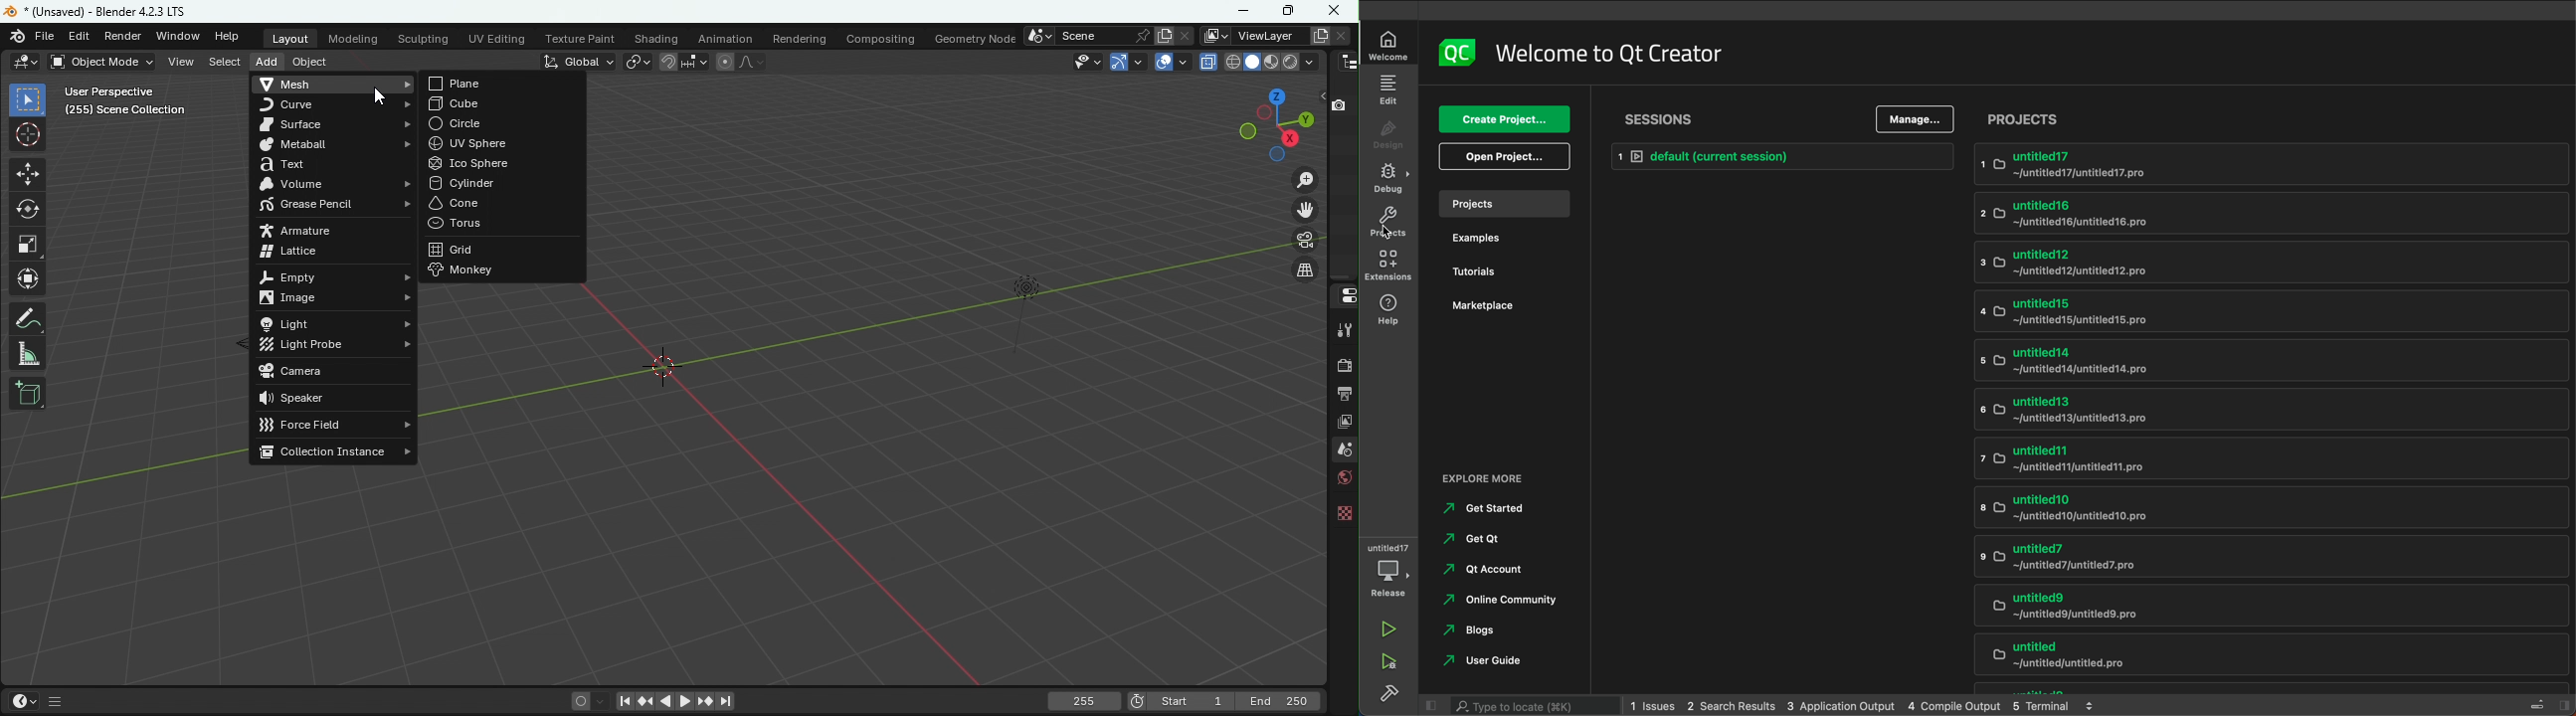 The height and width of the screenshot is (728, 2576). I want to click on Empty, so click(336, 276).